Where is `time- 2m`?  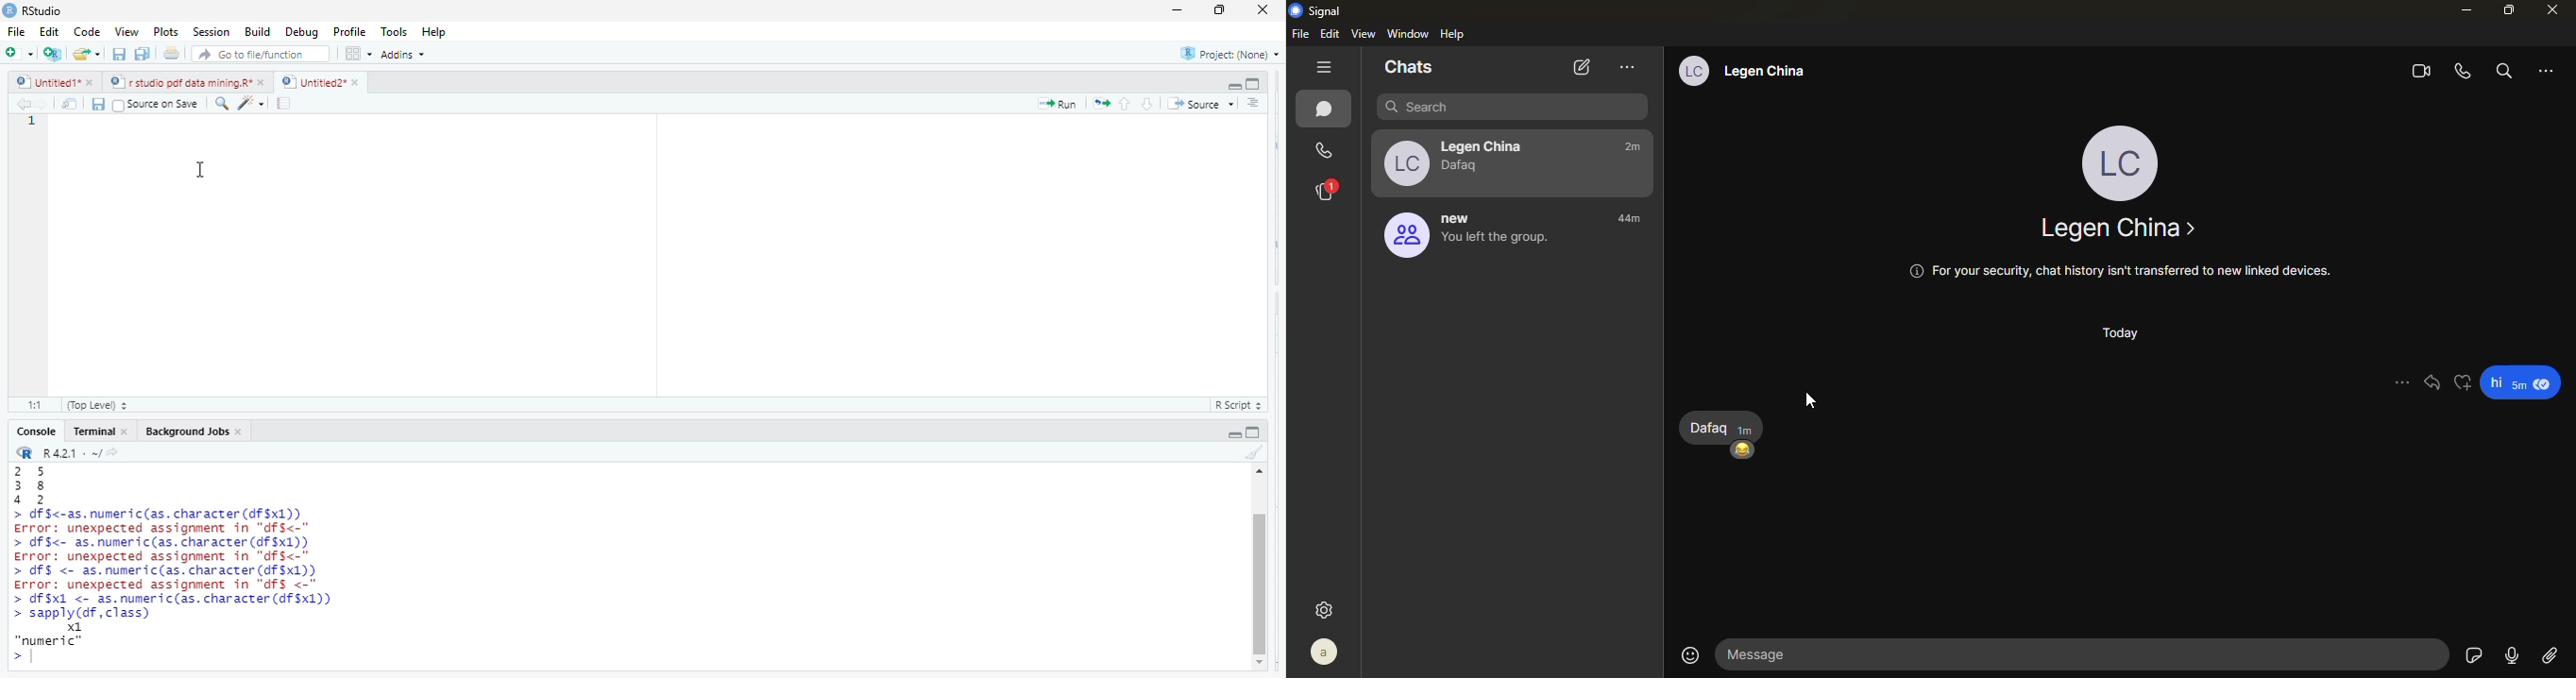
time- 2m is located at coordinates (1634, 148).